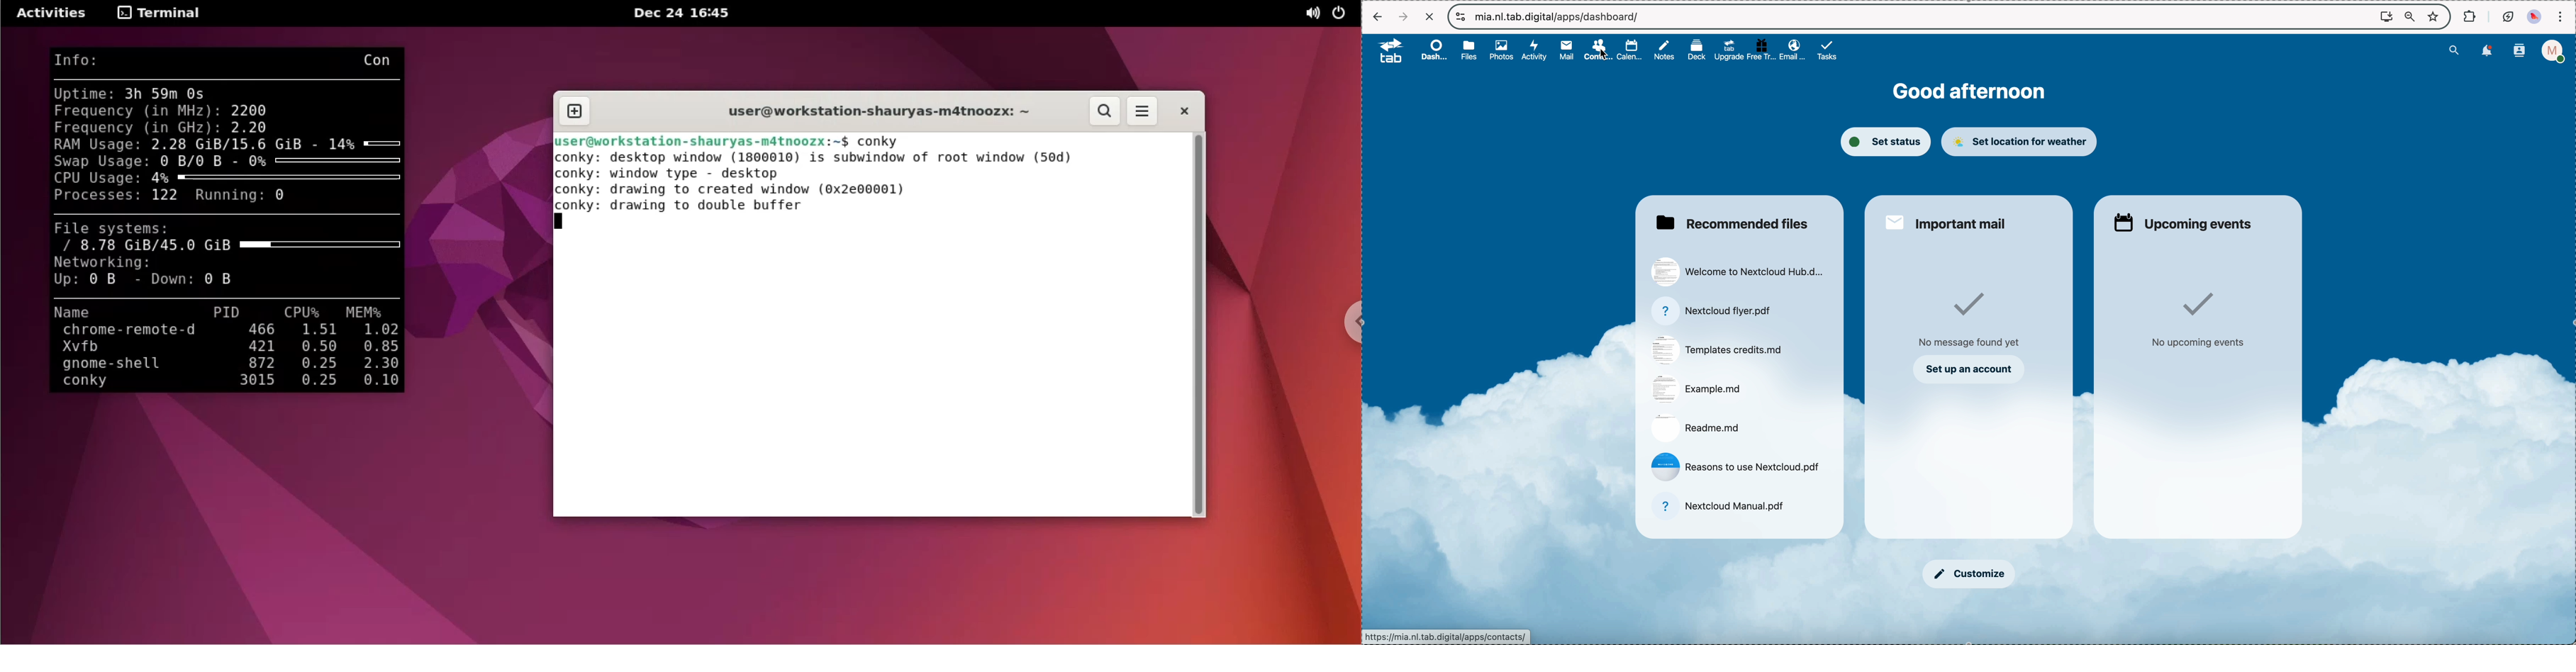 The width and height of the screenshot is (2576, 672). Describe the element at coordinates (1631, 50) in the screenshot. I see `calendar` at that location.